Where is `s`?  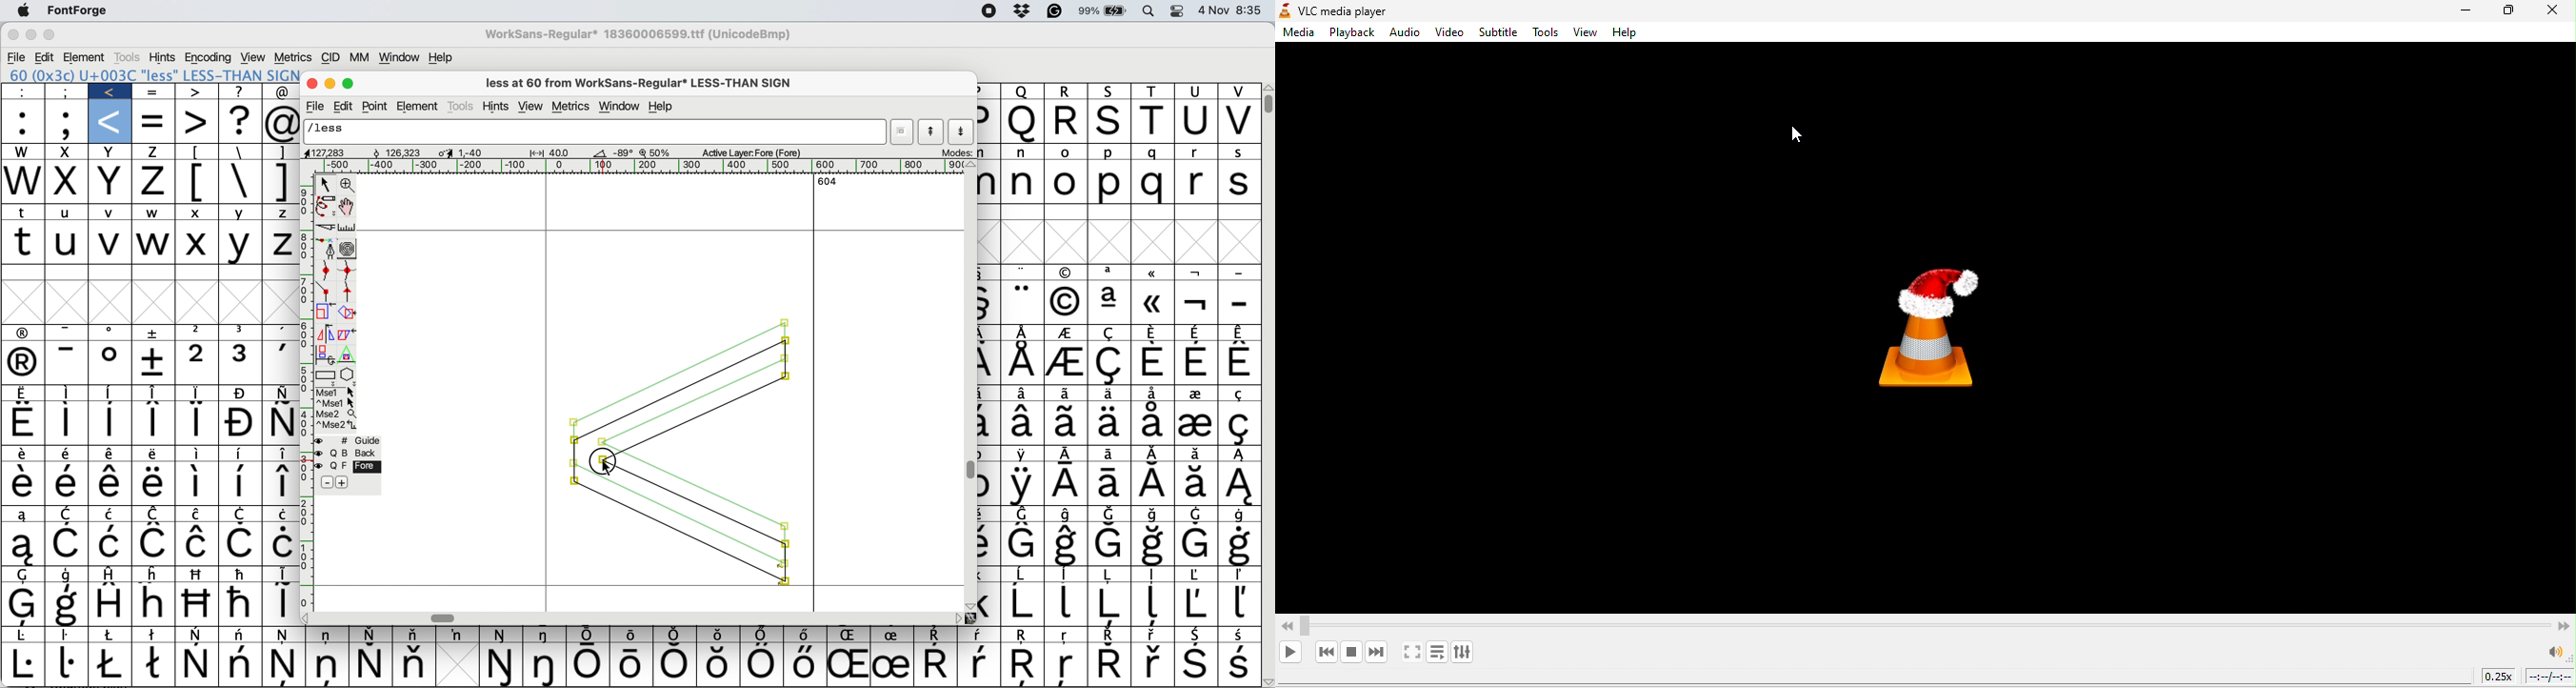 s is located at coordinates (1239, 153).